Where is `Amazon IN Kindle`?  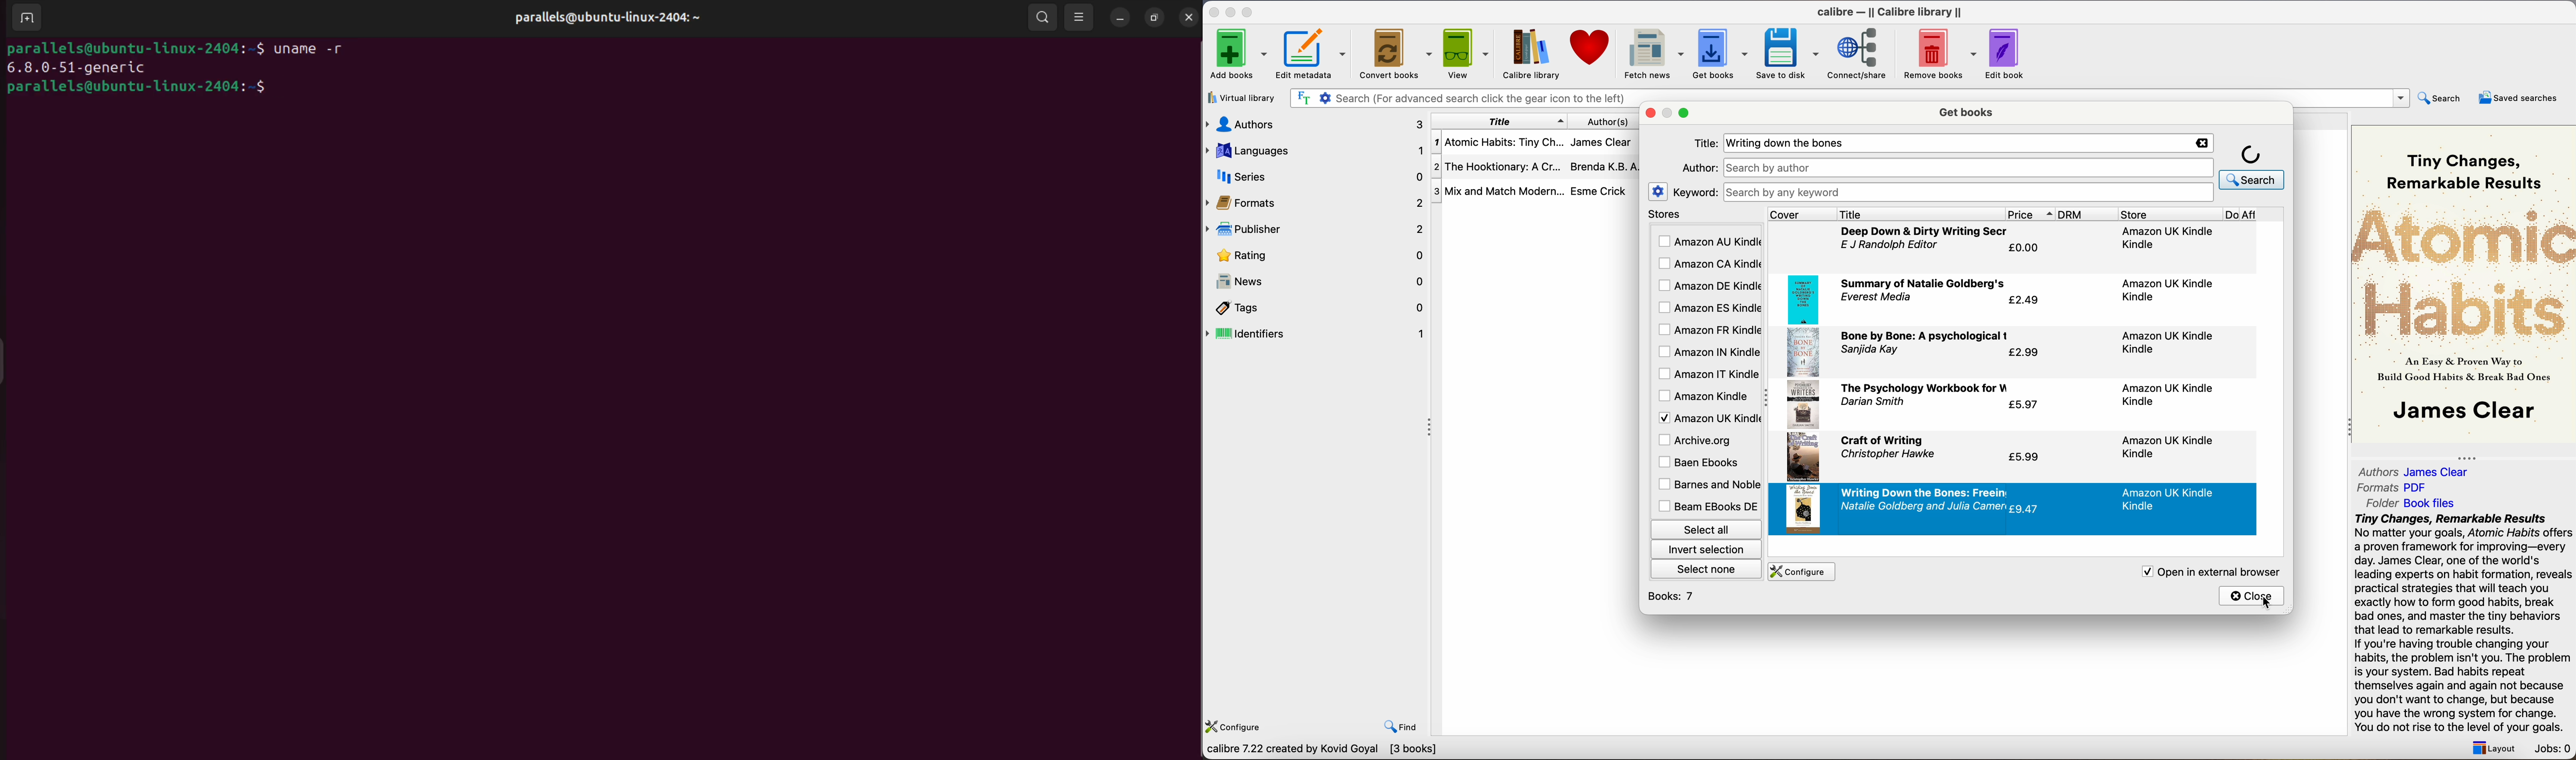 Amazon IN Kindle is located at coordinates (1708, 351).